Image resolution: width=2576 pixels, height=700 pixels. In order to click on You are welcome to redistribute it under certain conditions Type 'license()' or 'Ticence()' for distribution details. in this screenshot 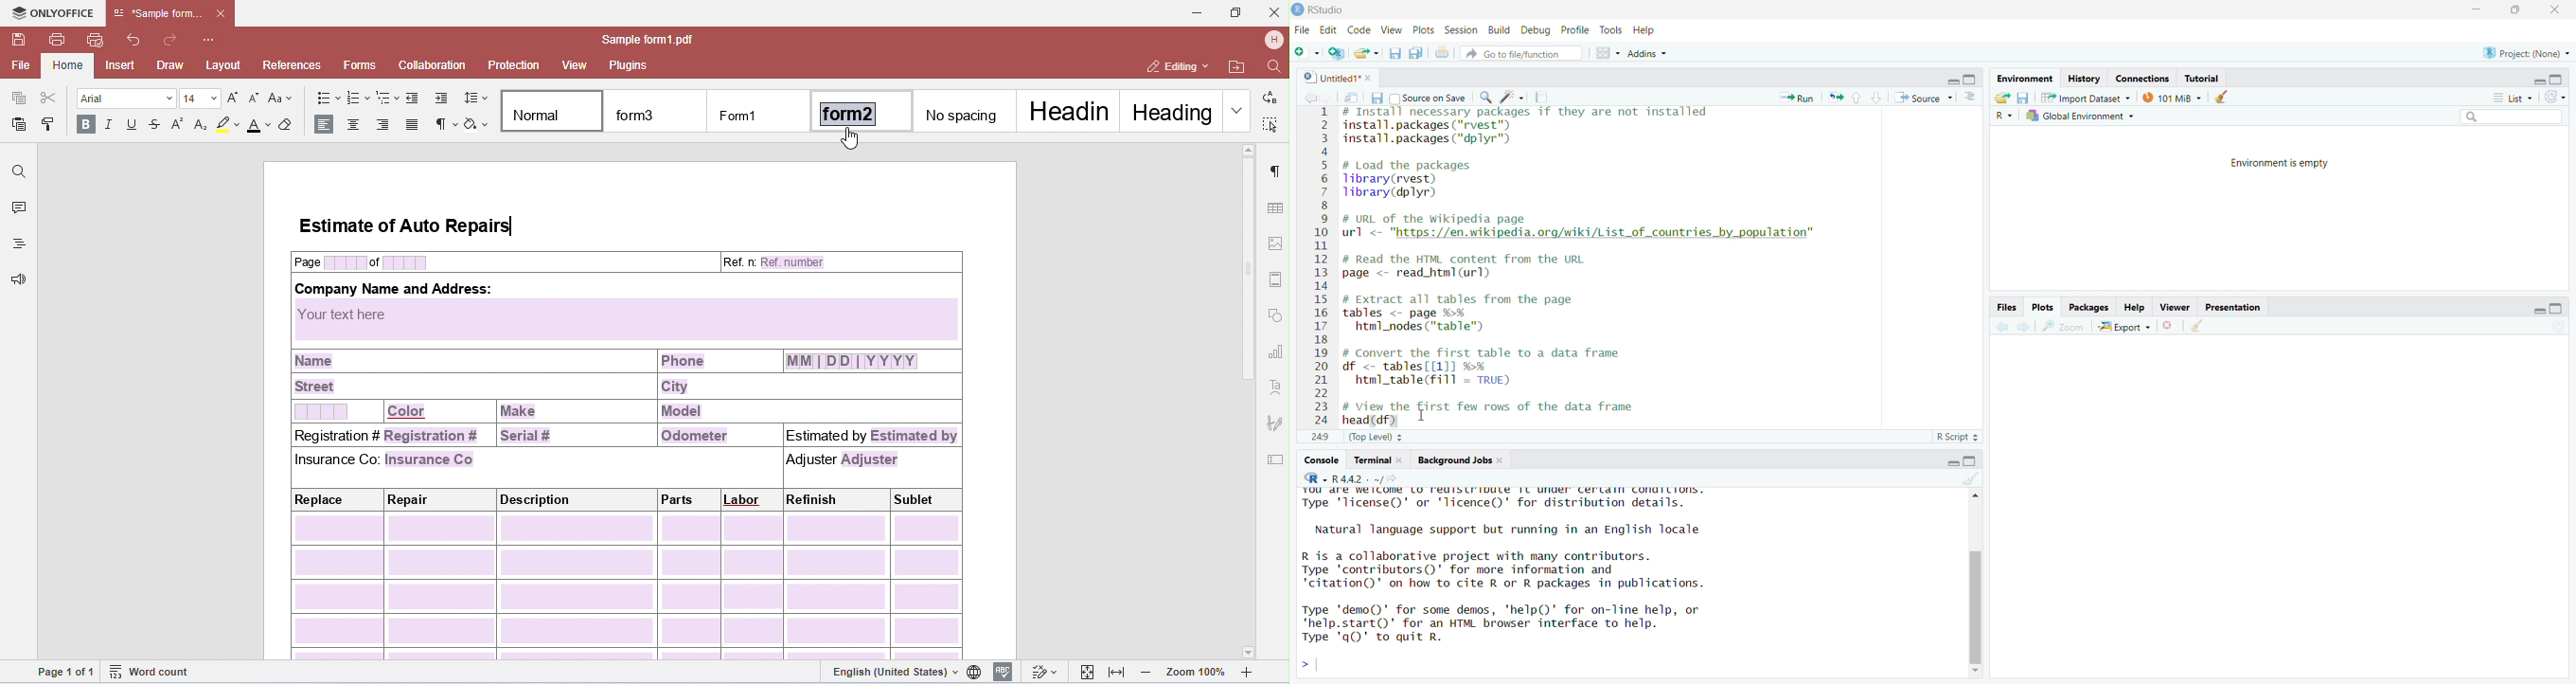, I will do `click(1510, 500)`.